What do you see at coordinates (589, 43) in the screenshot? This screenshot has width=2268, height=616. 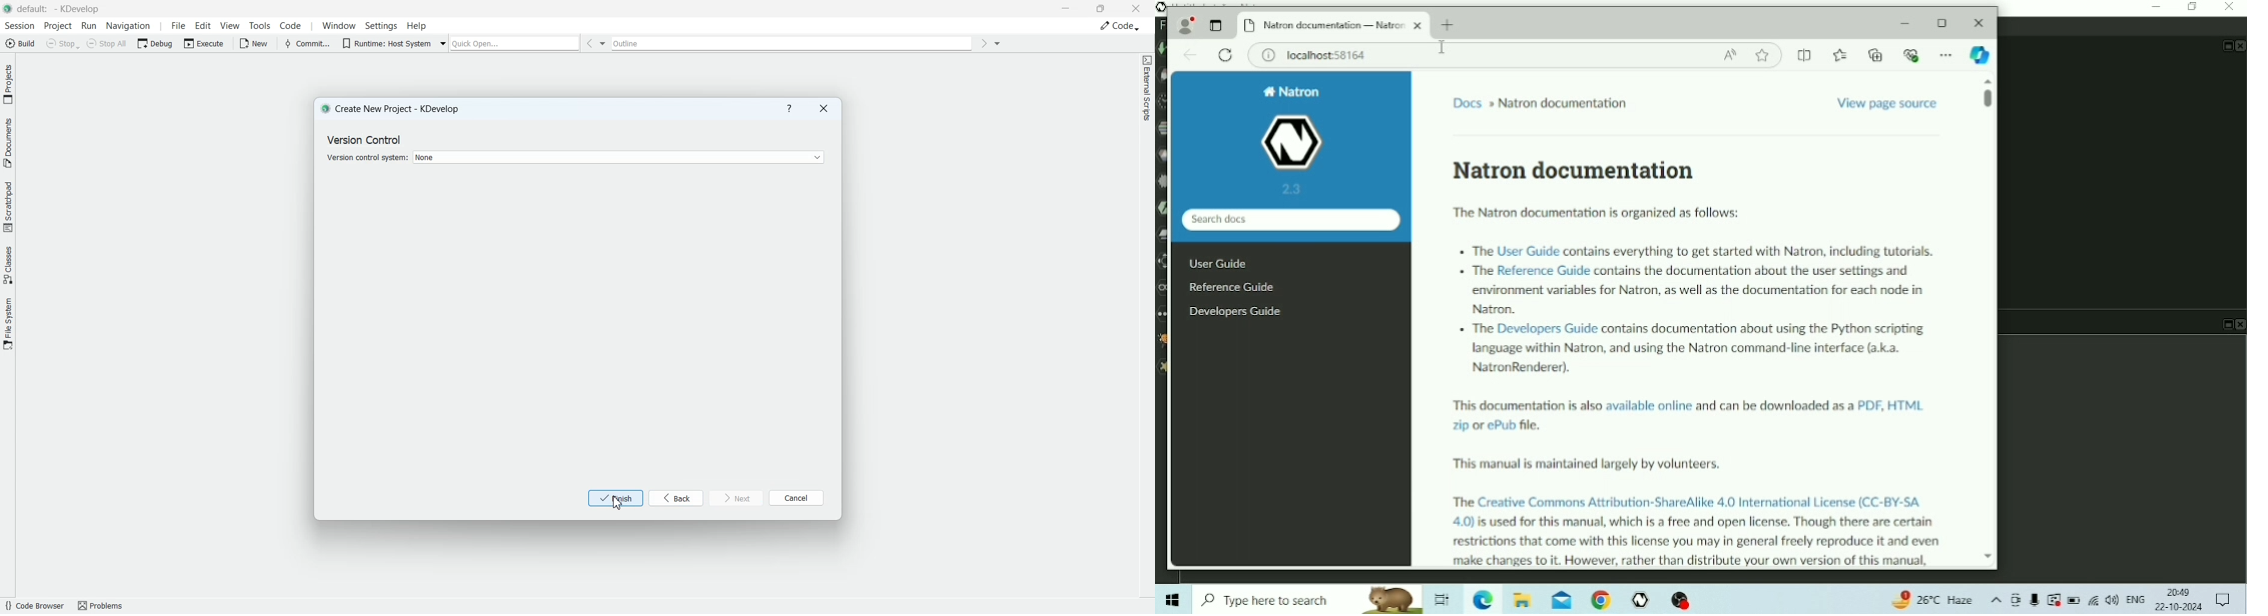 I see `Go back` at bounding box center [589, 43].